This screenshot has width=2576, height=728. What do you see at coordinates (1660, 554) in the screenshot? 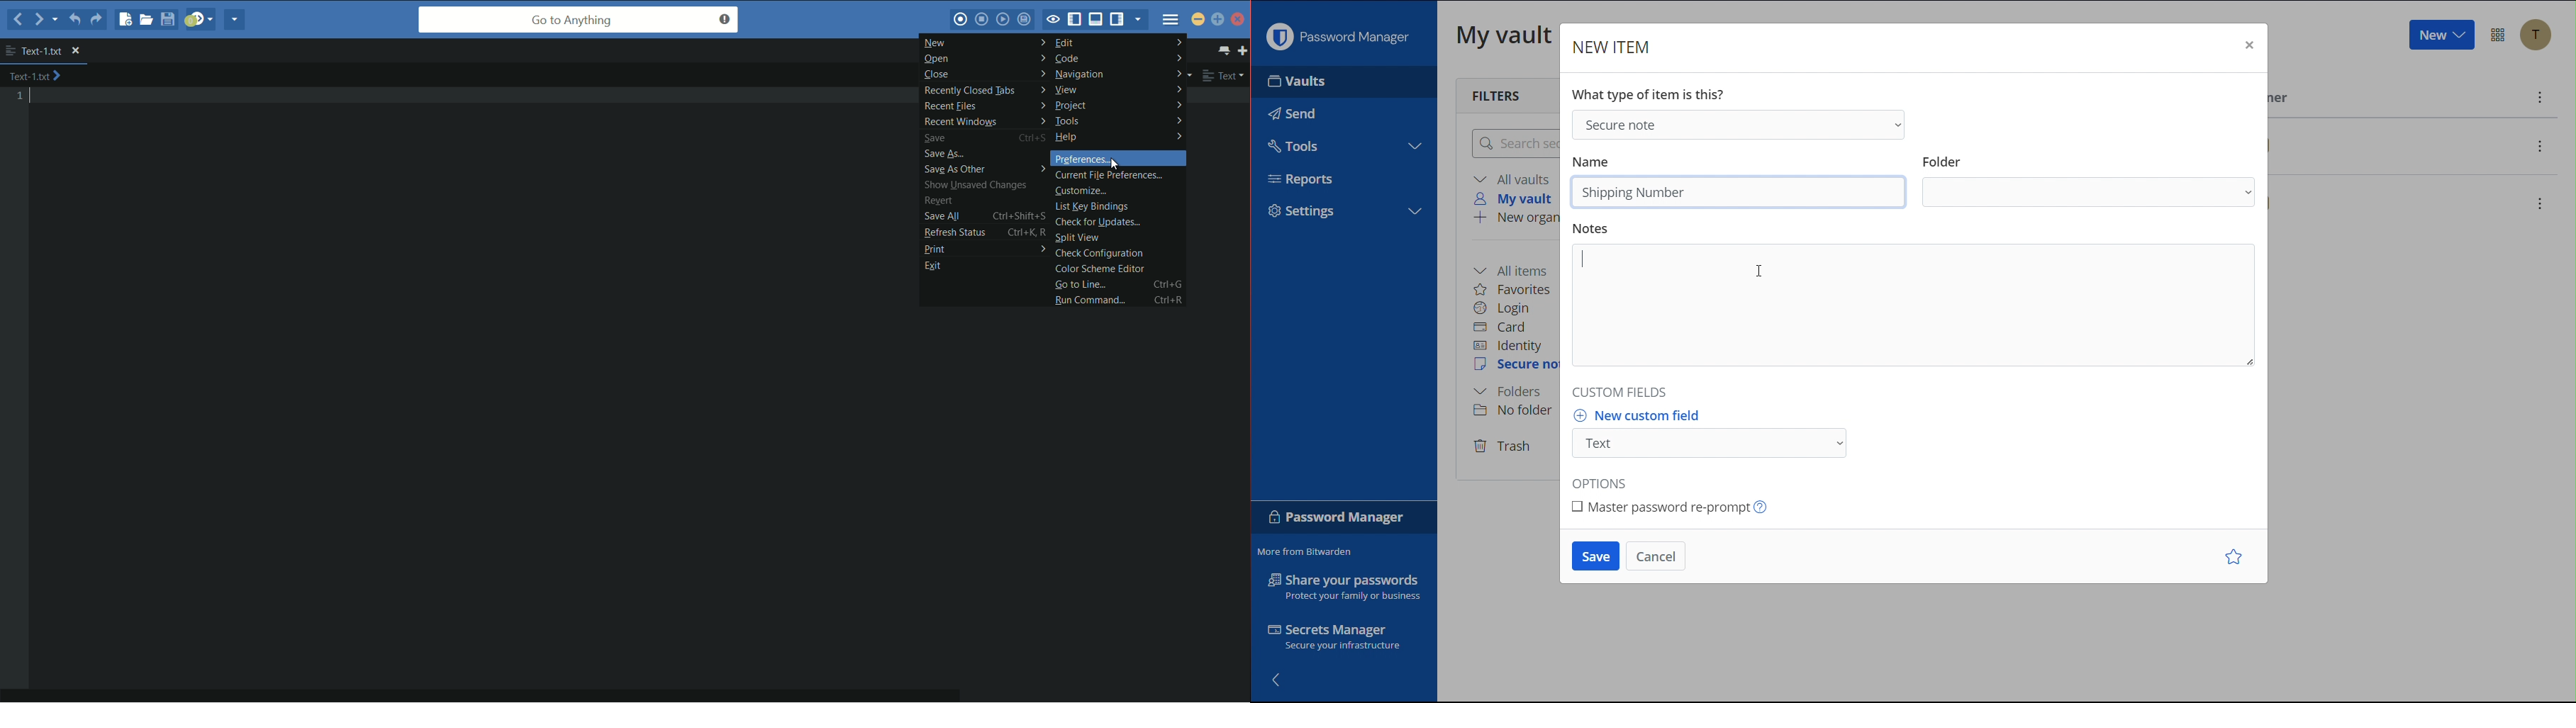
I see `Cancel` at bounding box center [1660, 554].